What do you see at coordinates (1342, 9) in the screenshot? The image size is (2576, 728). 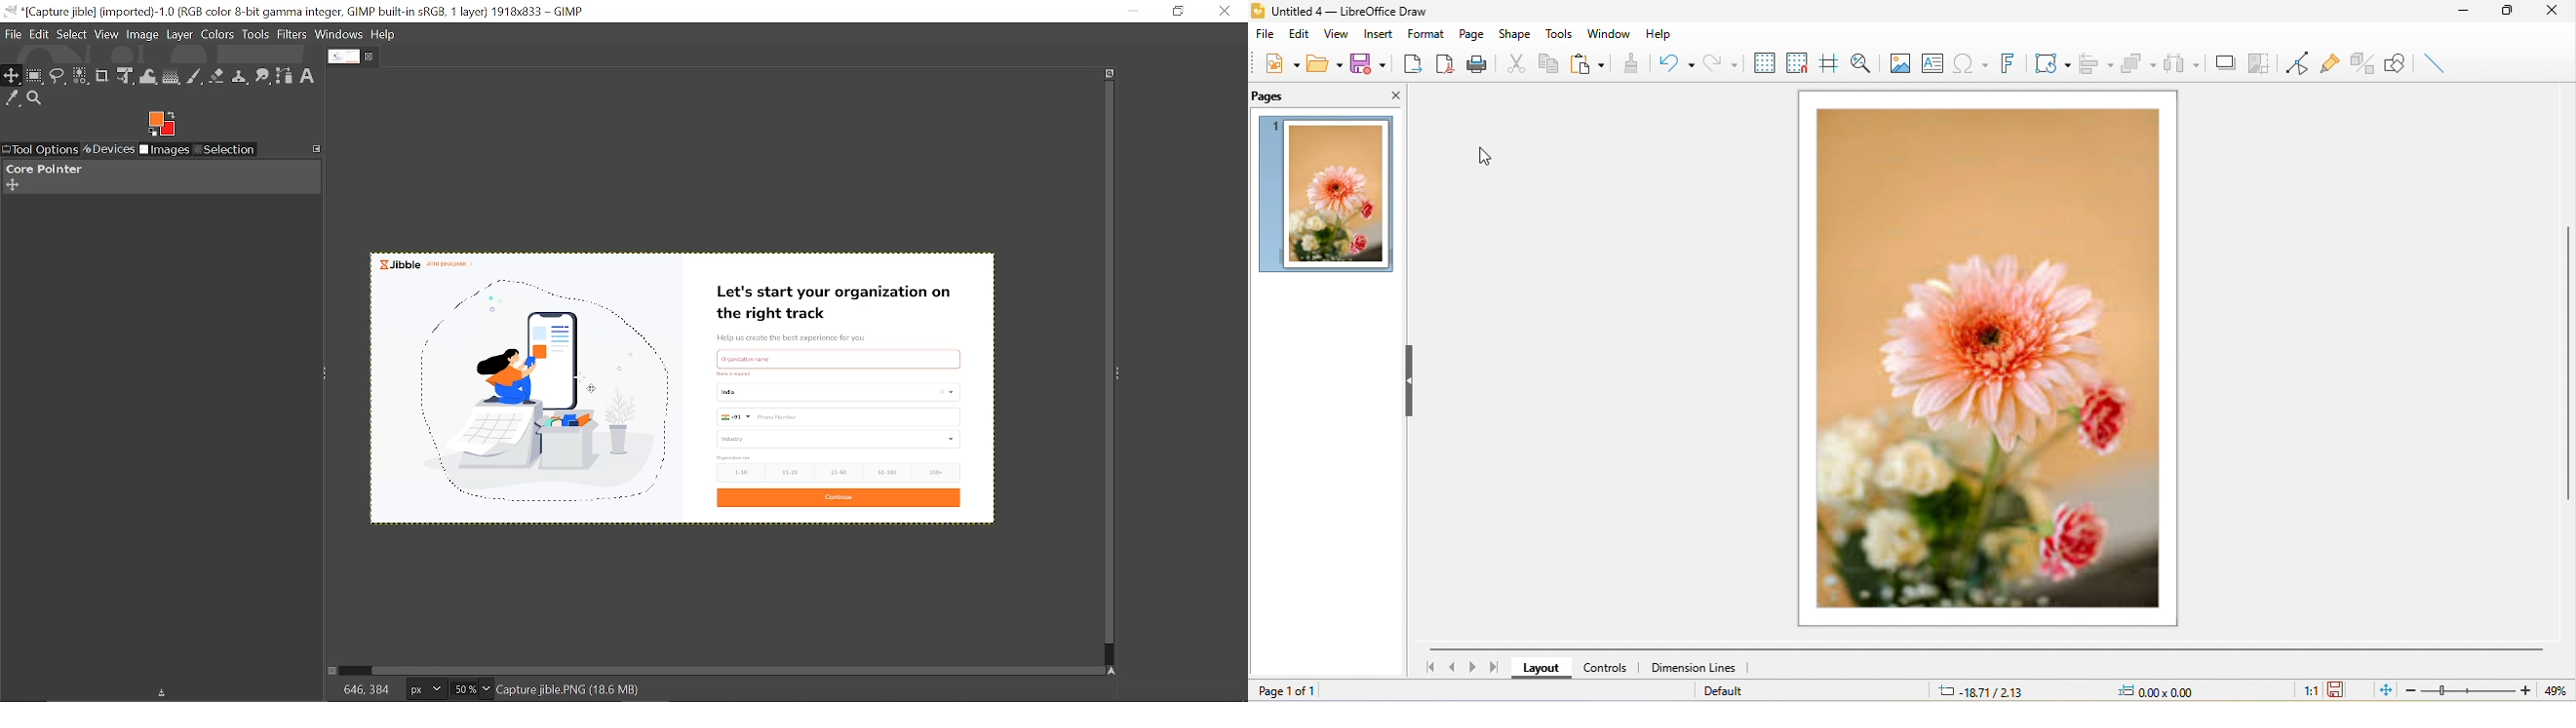 I see `Untitled 4 — LibreOffice Draw` at bounding box center [1342, 9].